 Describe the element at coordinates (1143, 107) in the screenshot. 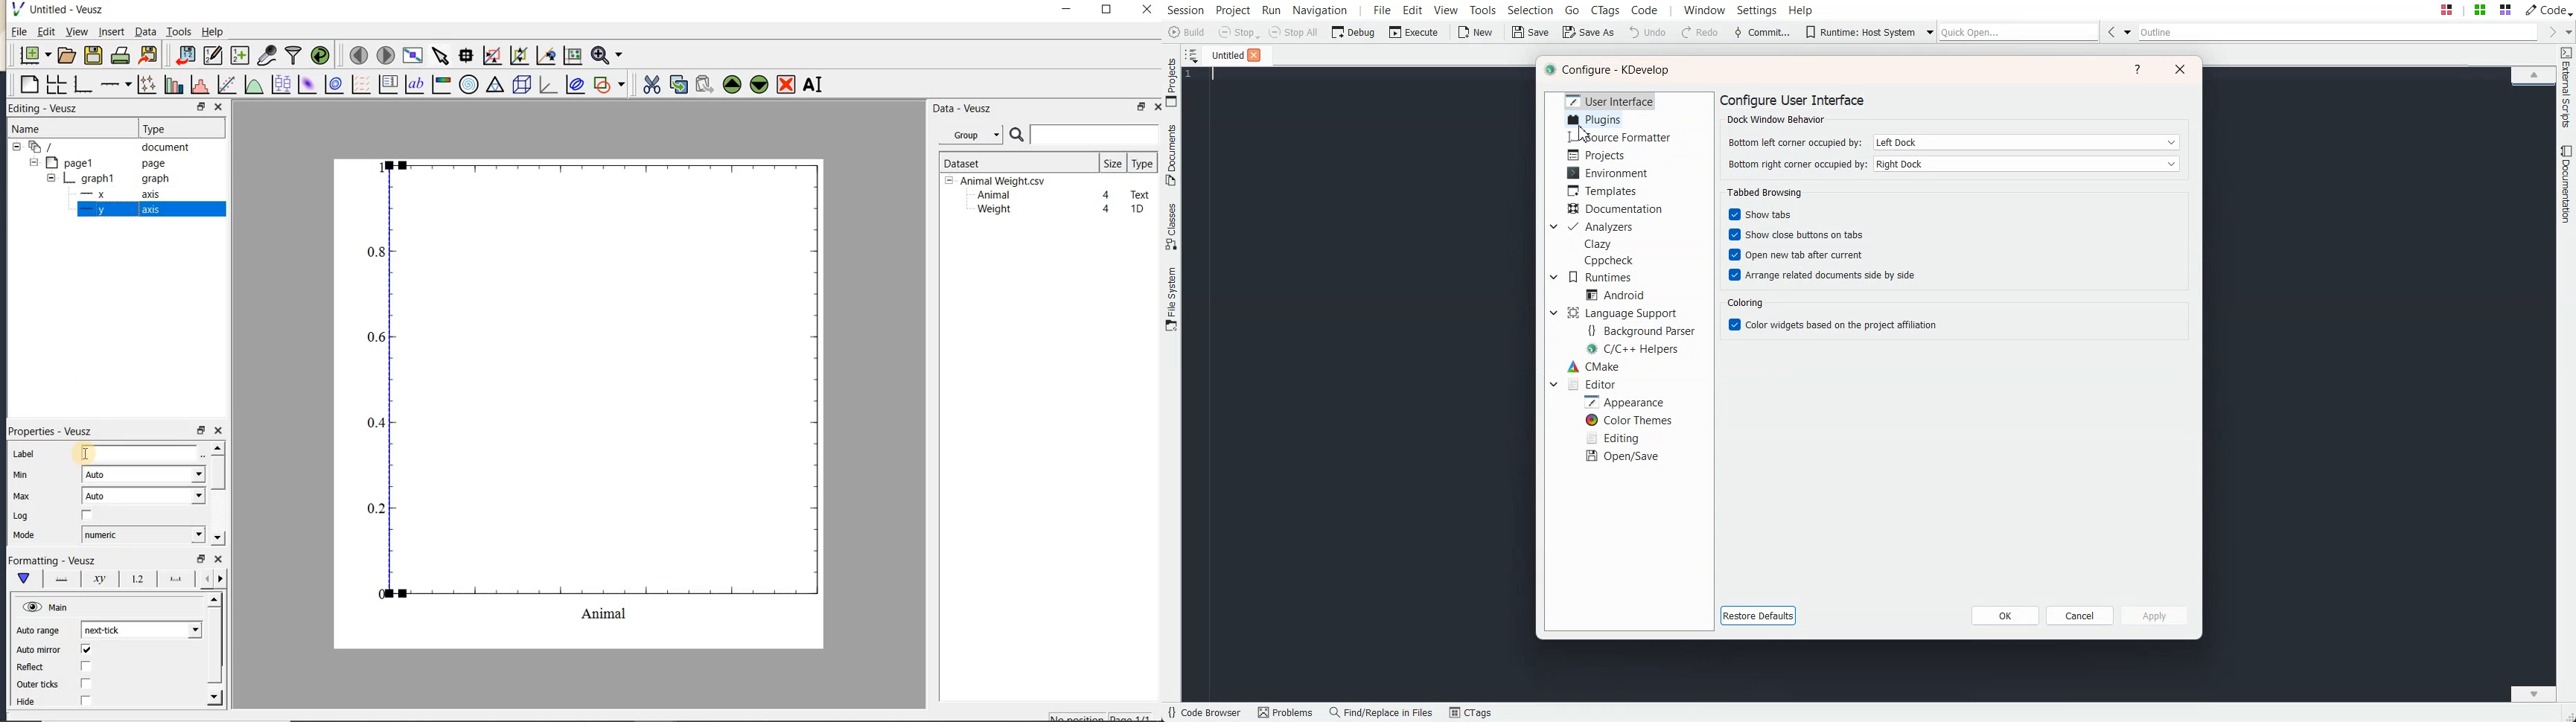

I see `restore` at that location.